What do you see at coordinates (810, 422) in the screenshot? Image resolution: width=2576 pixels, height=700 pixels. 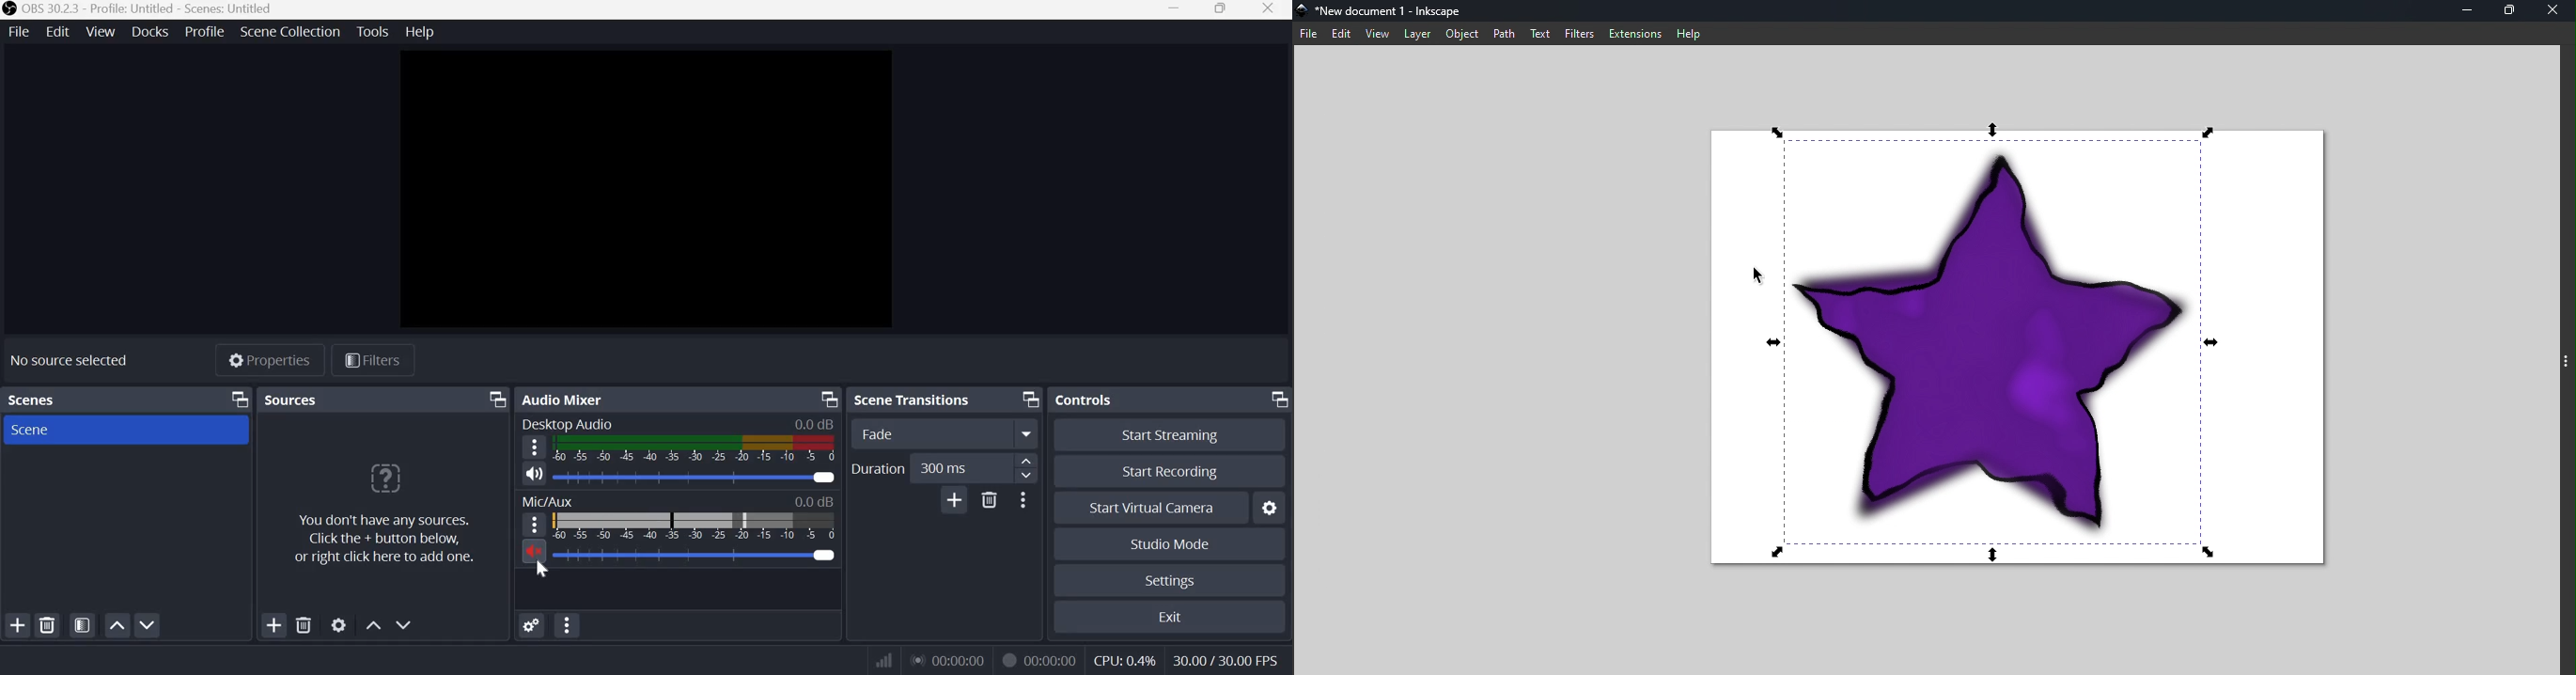 I see `0.00 dB` at bounding box center [810, 422].